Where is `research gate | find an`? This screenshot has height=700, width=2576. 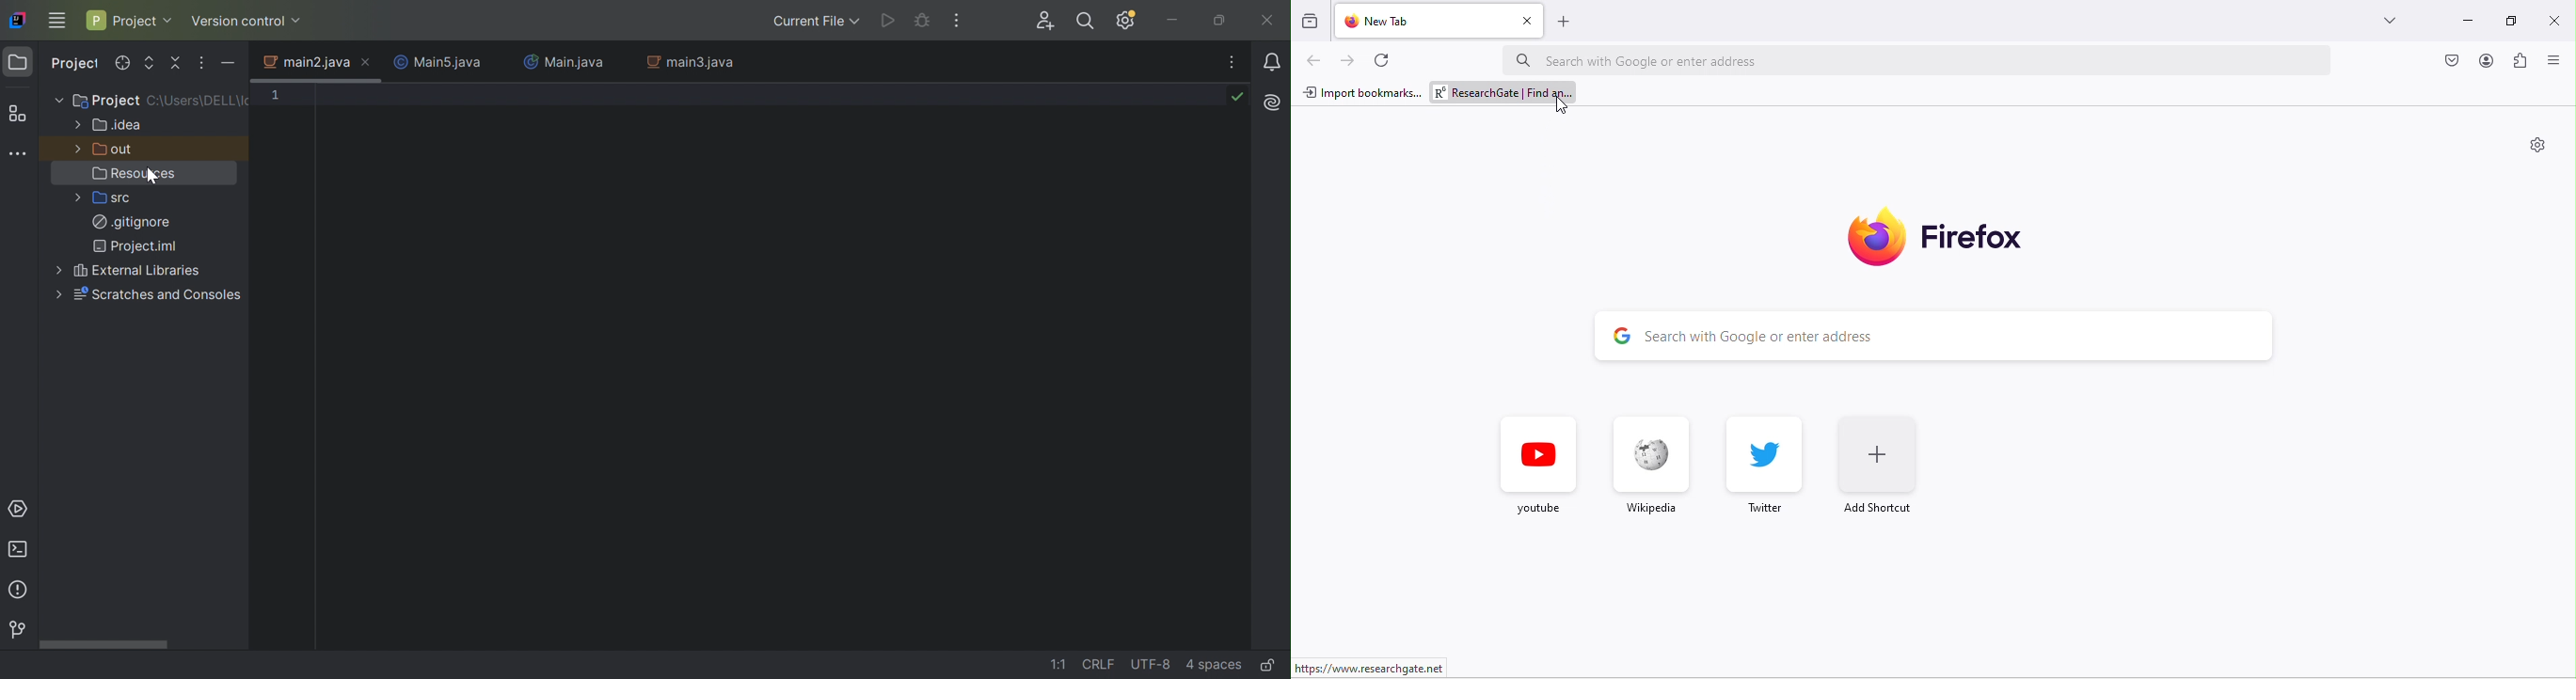
research gate | find an is located at coordinates (1505, 92).